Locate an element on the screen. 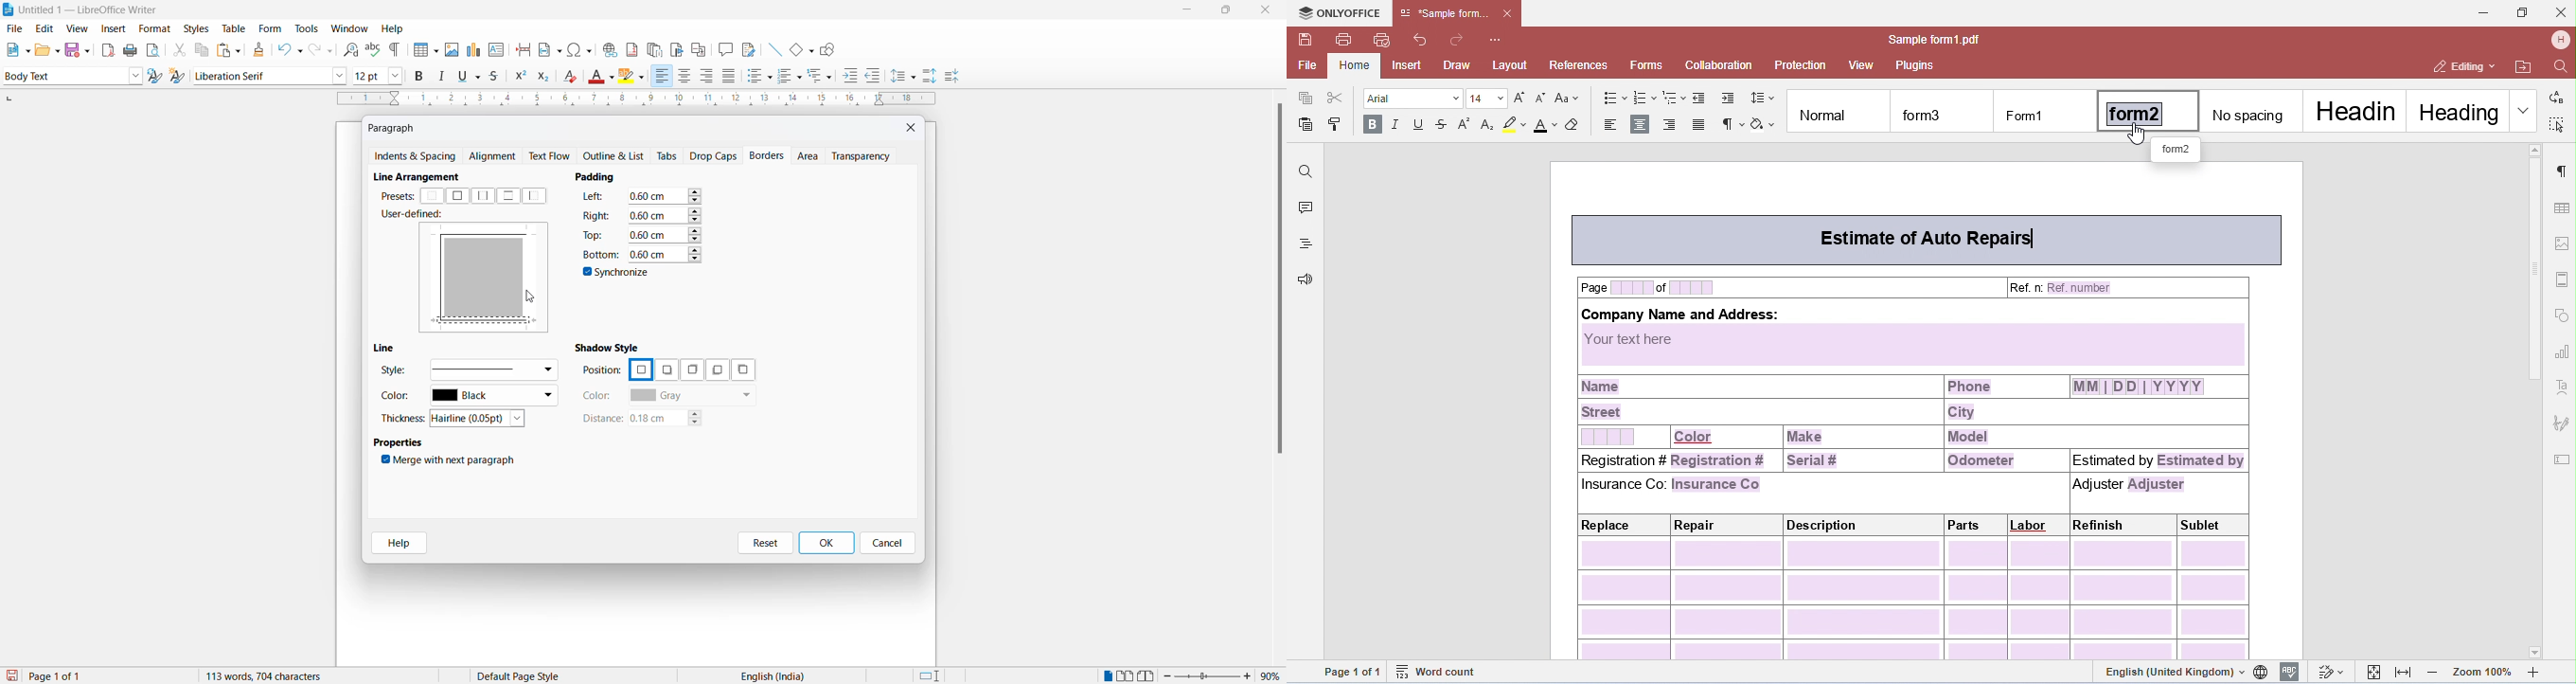  value is located at coordinates (665, 233).